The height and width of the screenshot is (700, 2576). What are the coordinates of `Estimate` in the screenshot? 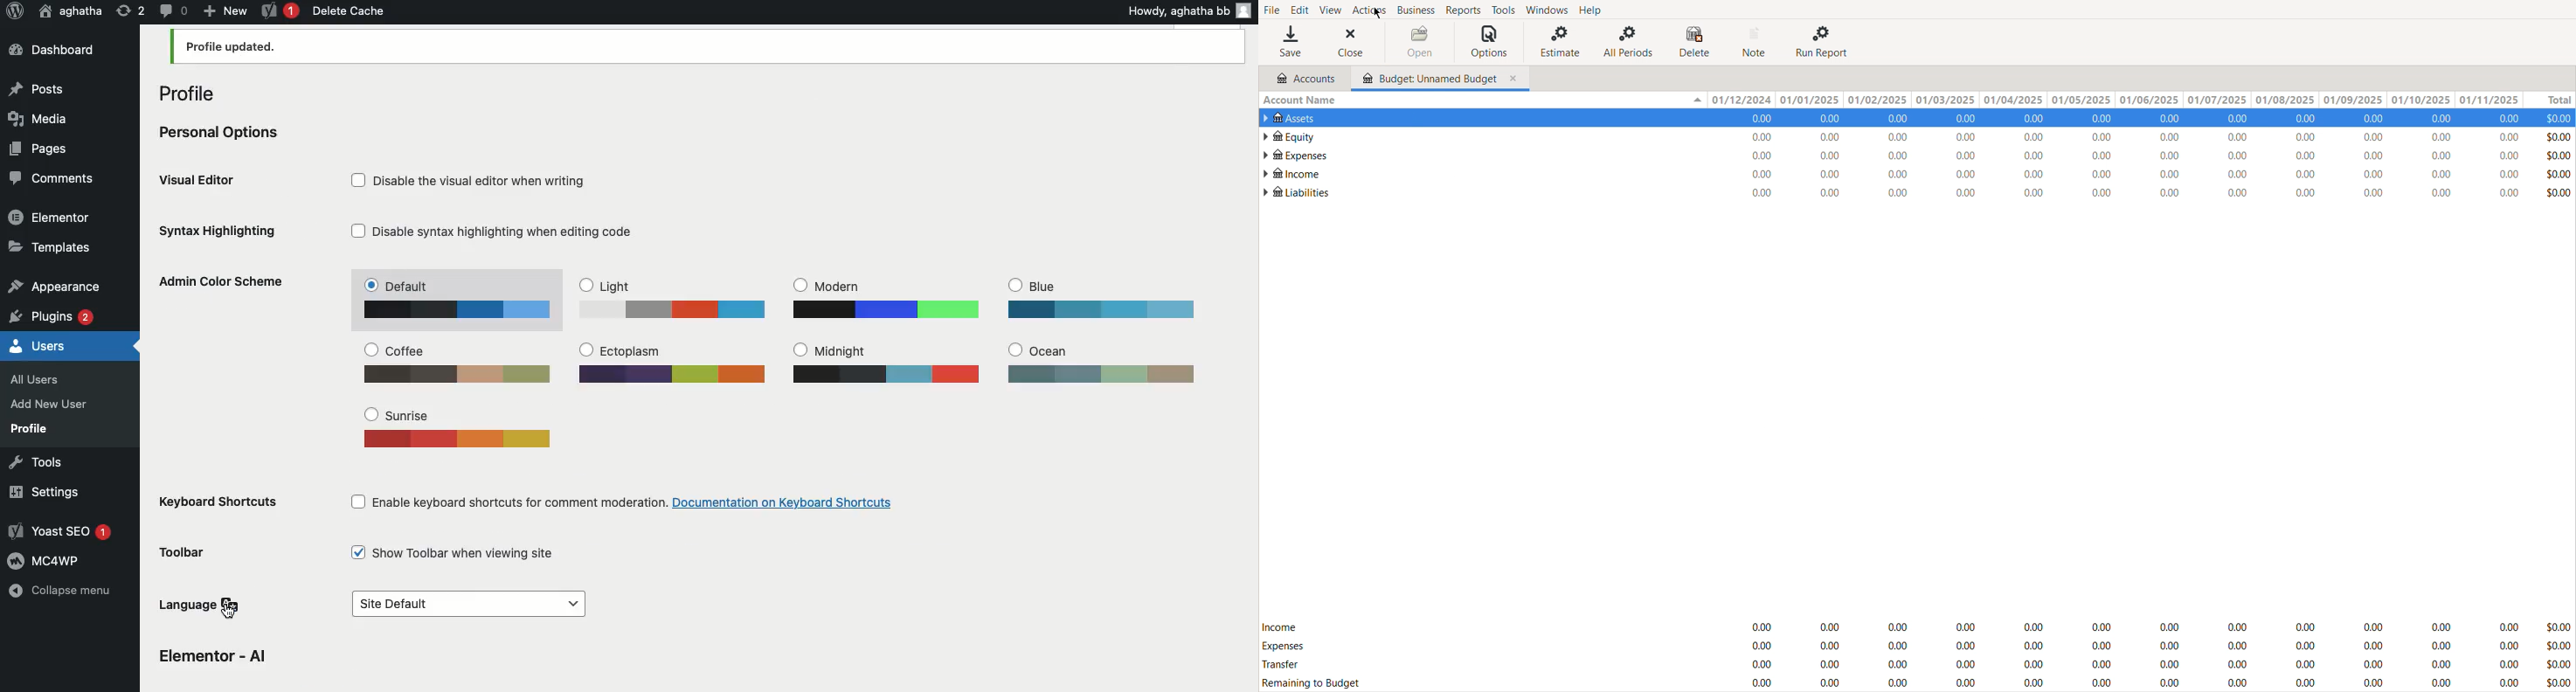 It's located at (1557, 41).